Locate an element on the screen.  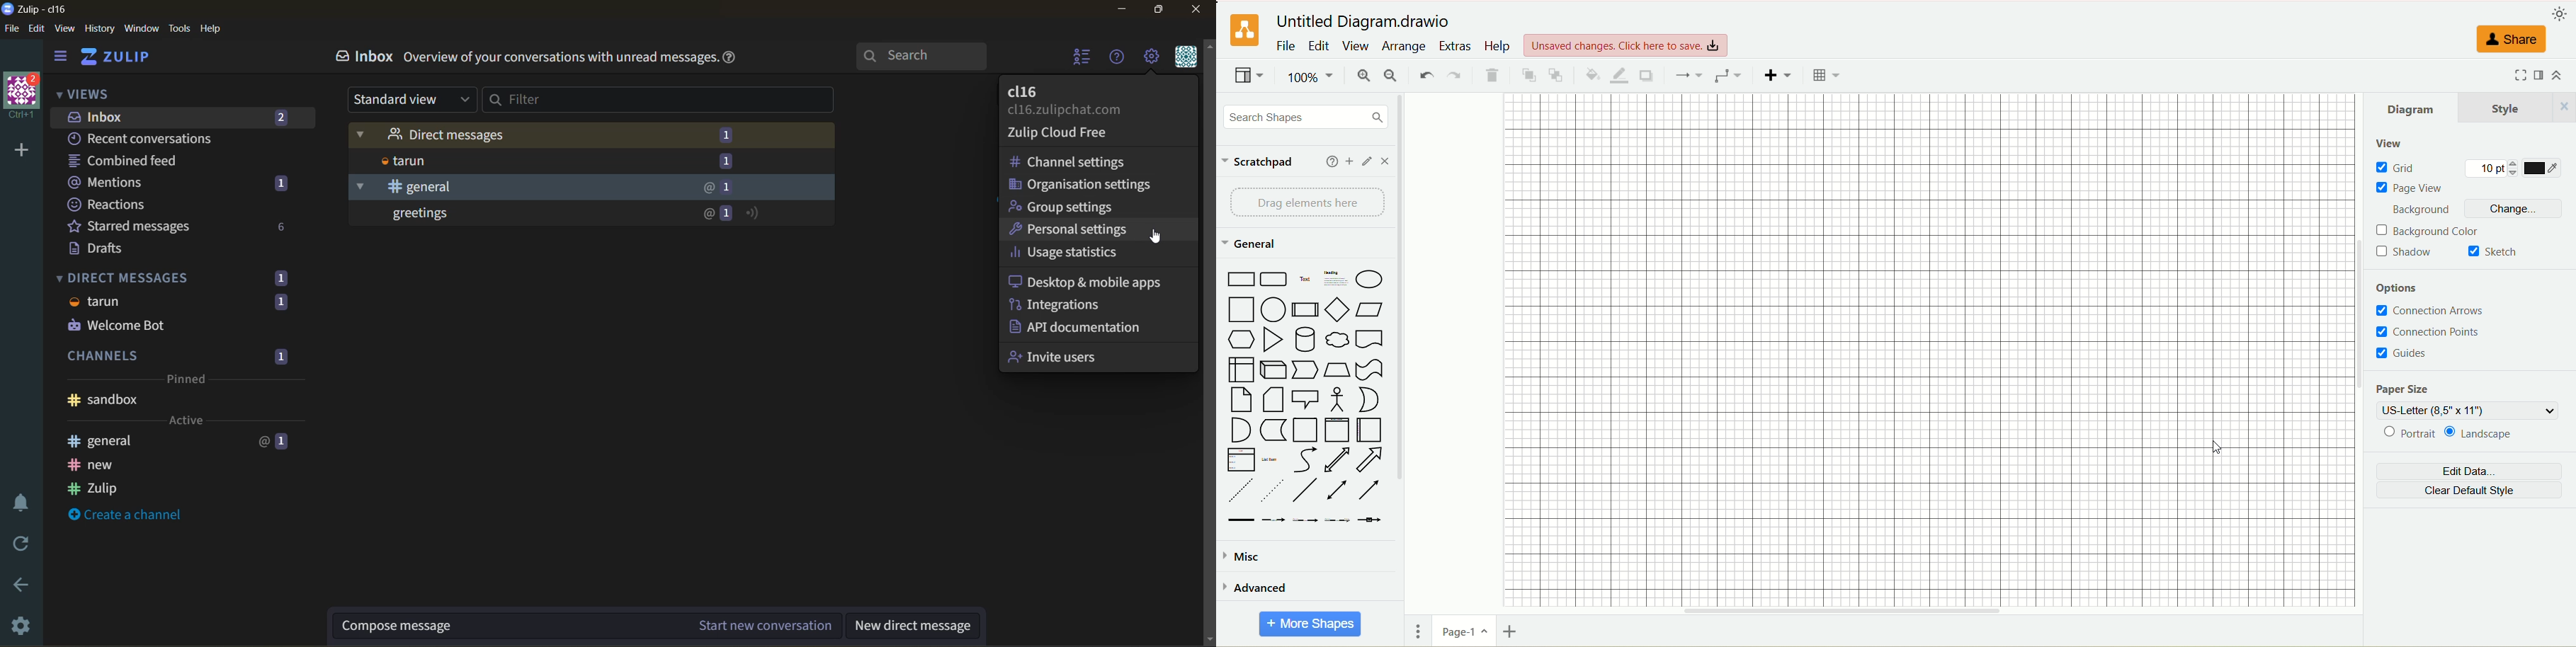
page view is located at coordinates (2407, 188).